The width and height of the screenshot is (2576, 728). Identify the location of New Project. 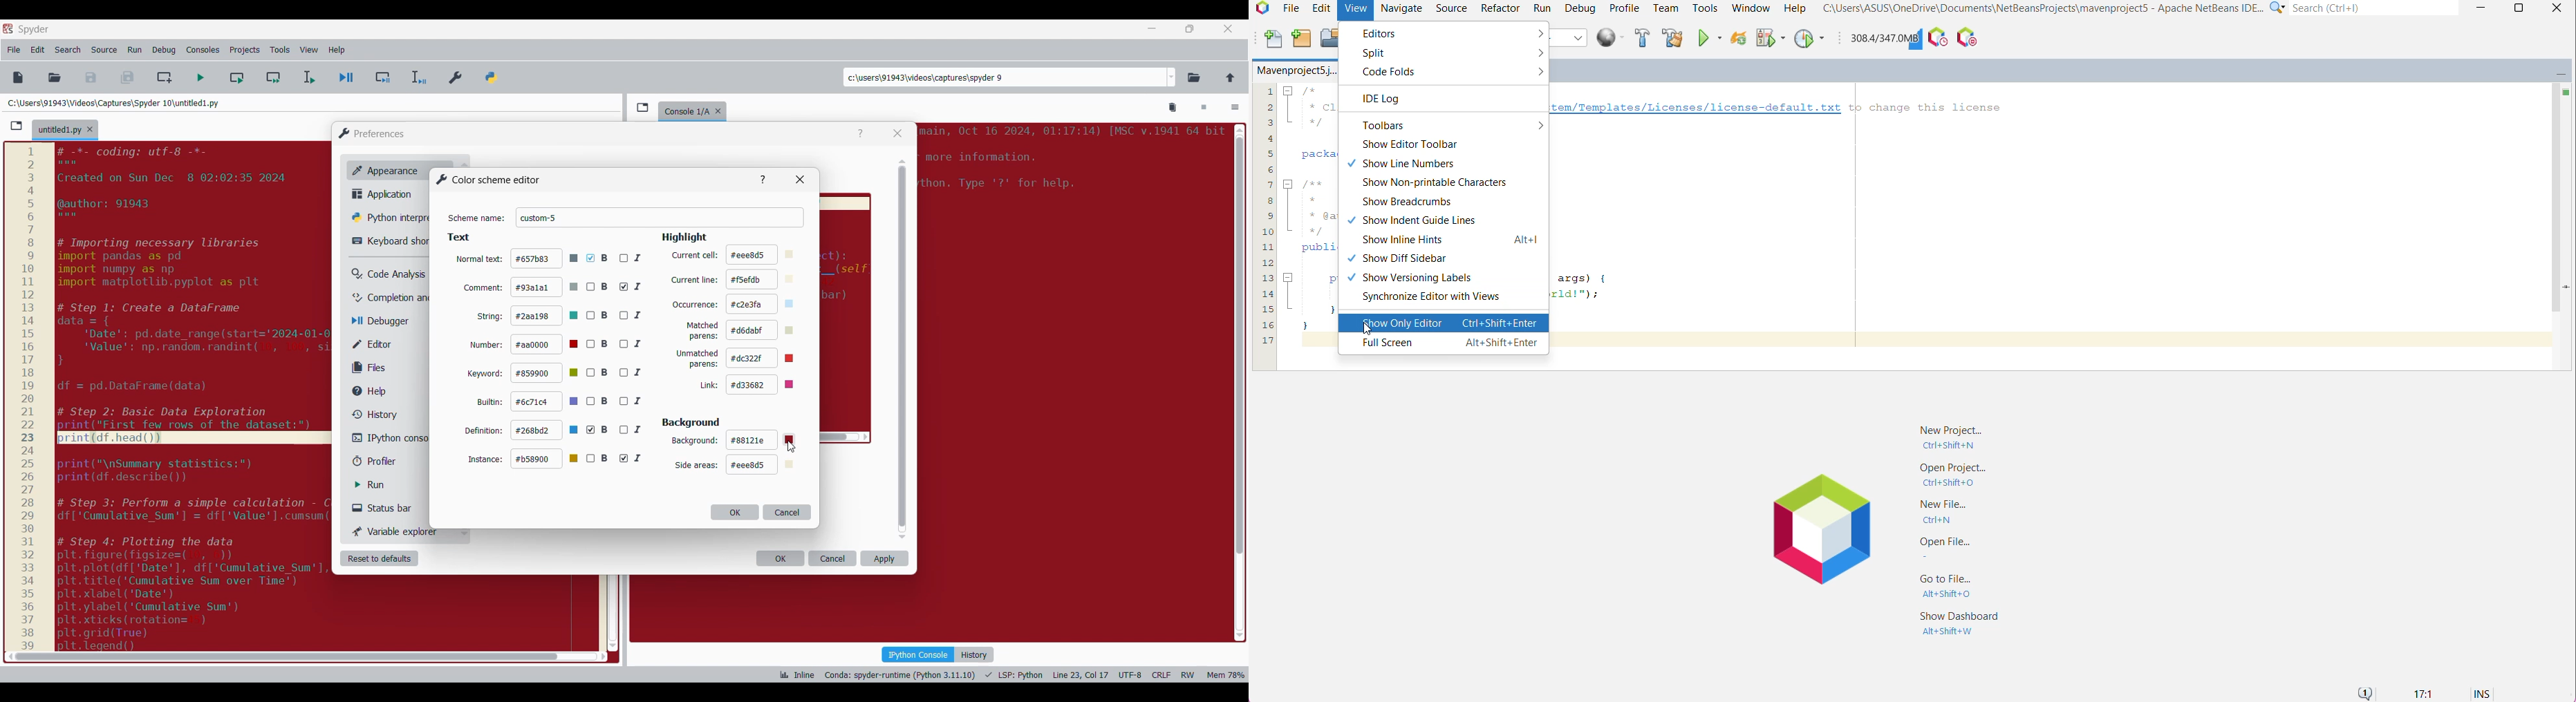
(1951, 436).